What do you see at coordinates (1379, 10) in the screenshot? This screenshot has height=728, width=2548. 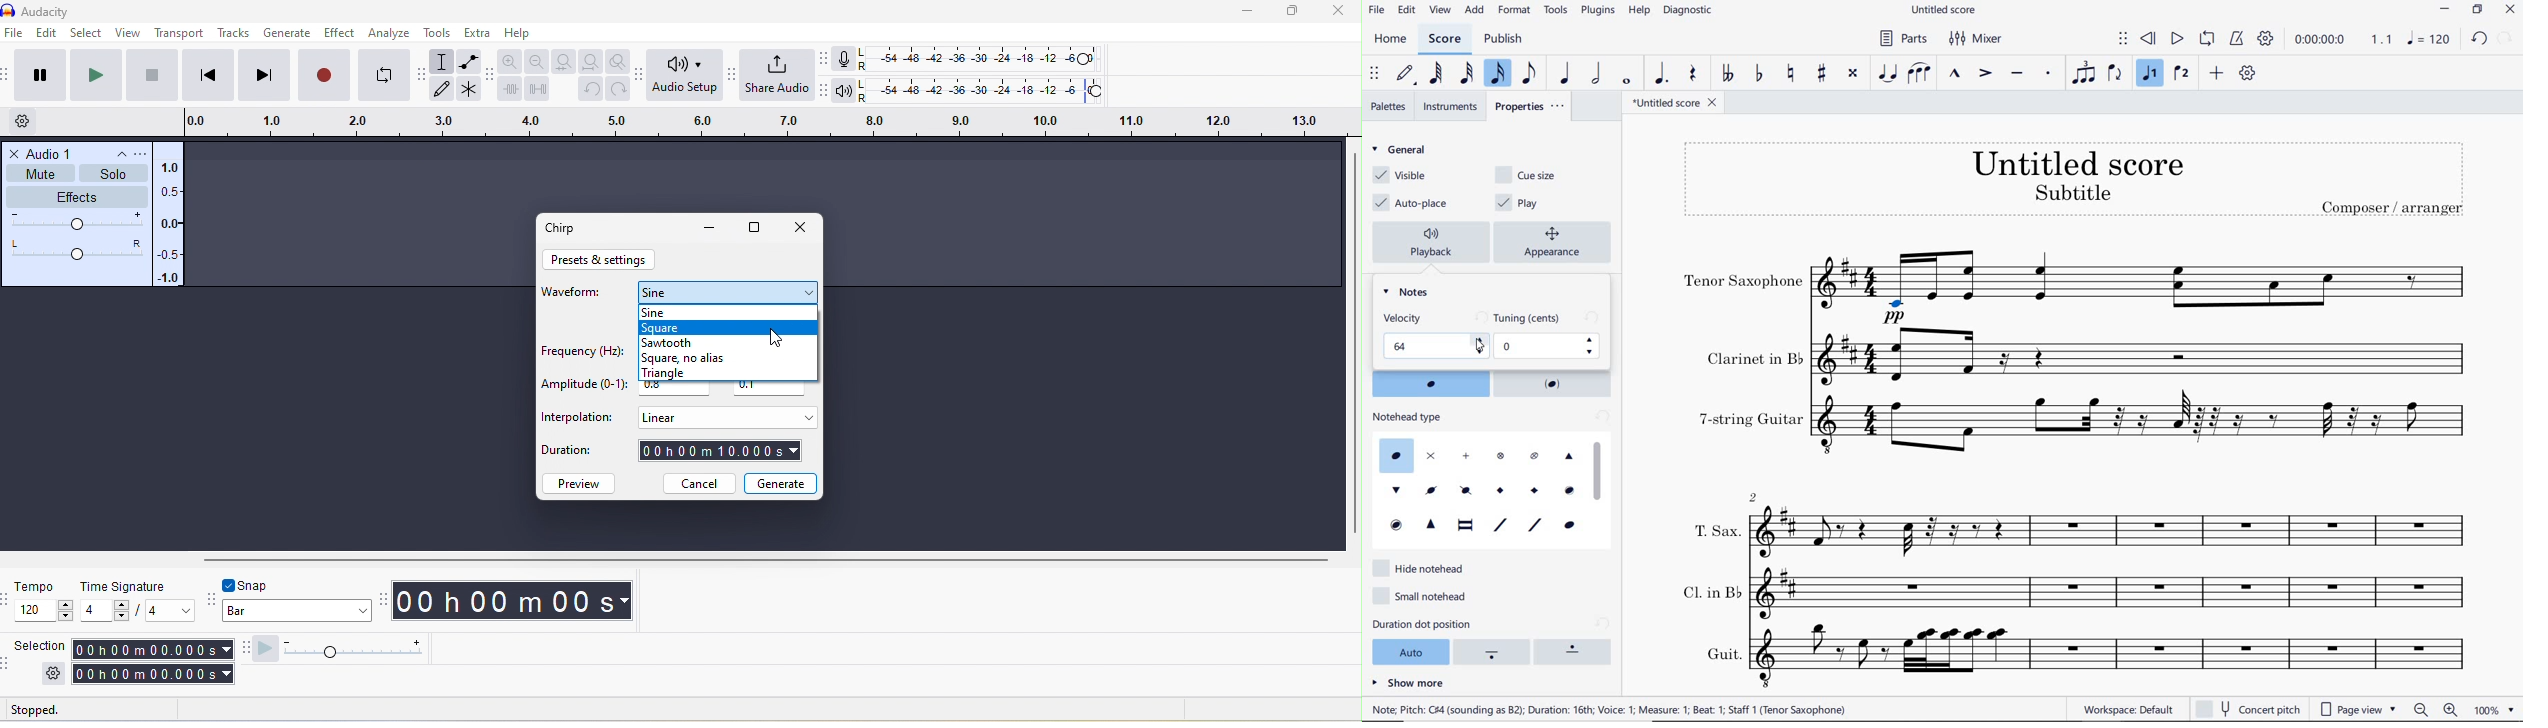 I see `file` at bounding box center [1379, 10].